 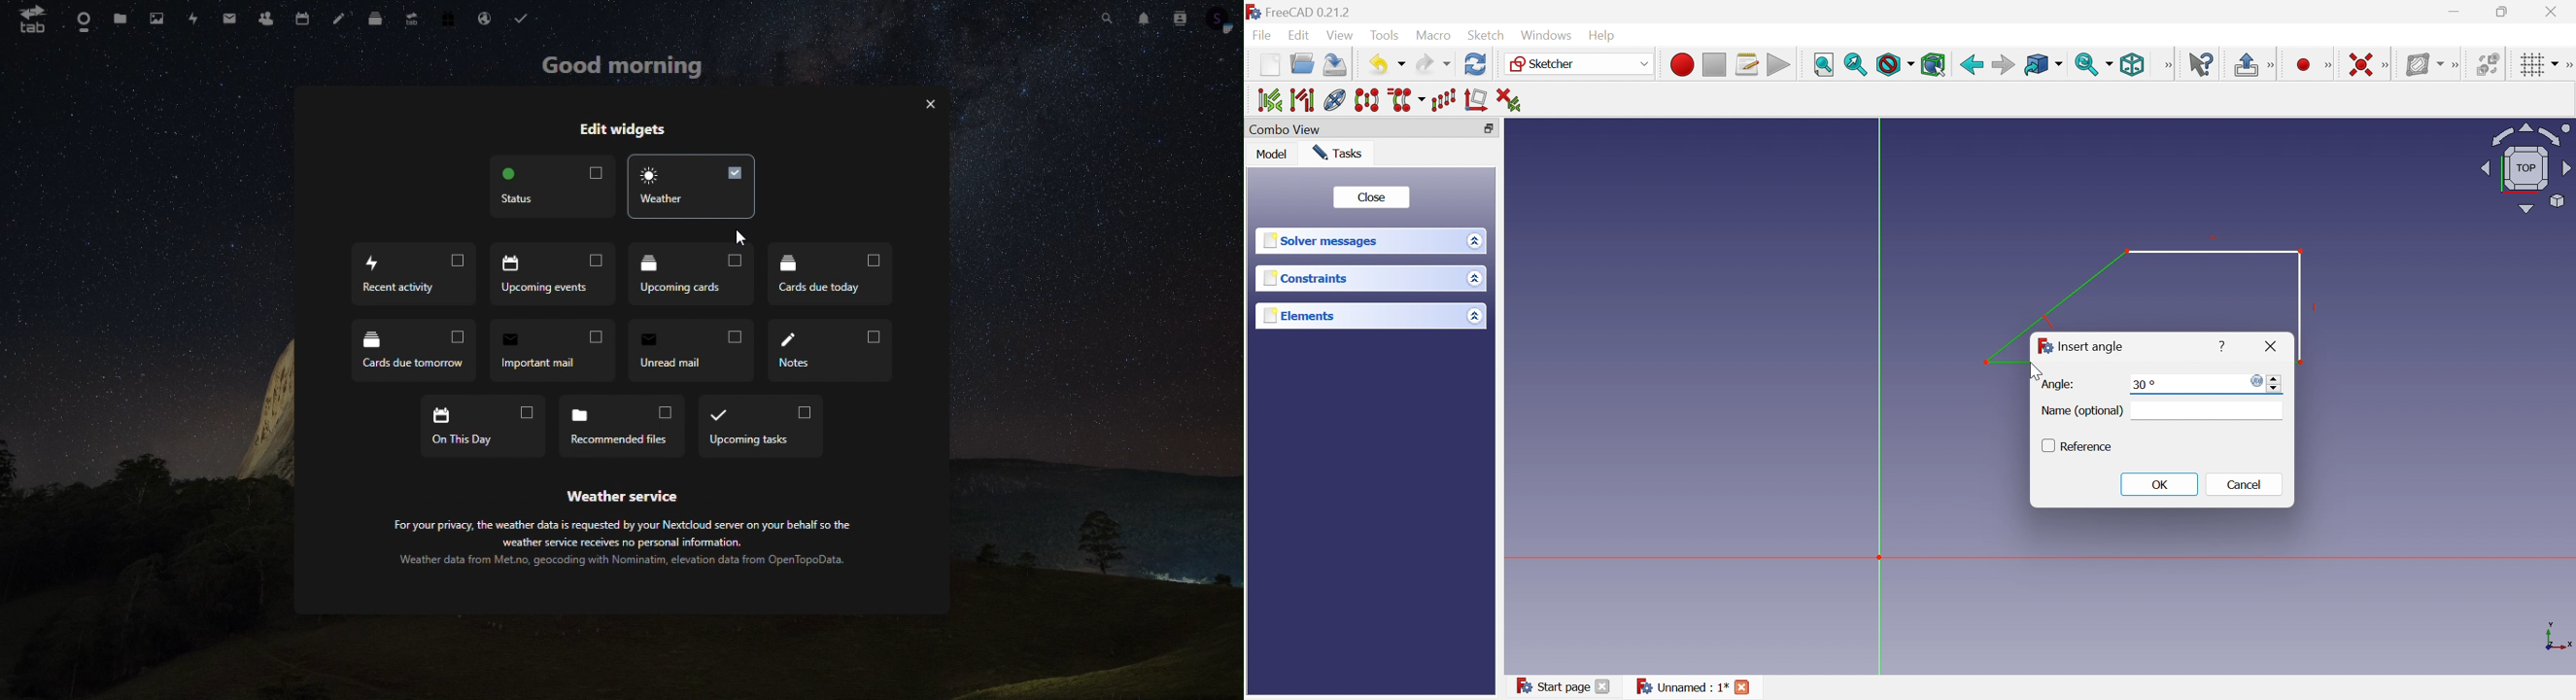 I want to click on Close, so click(x=1371, y=196).